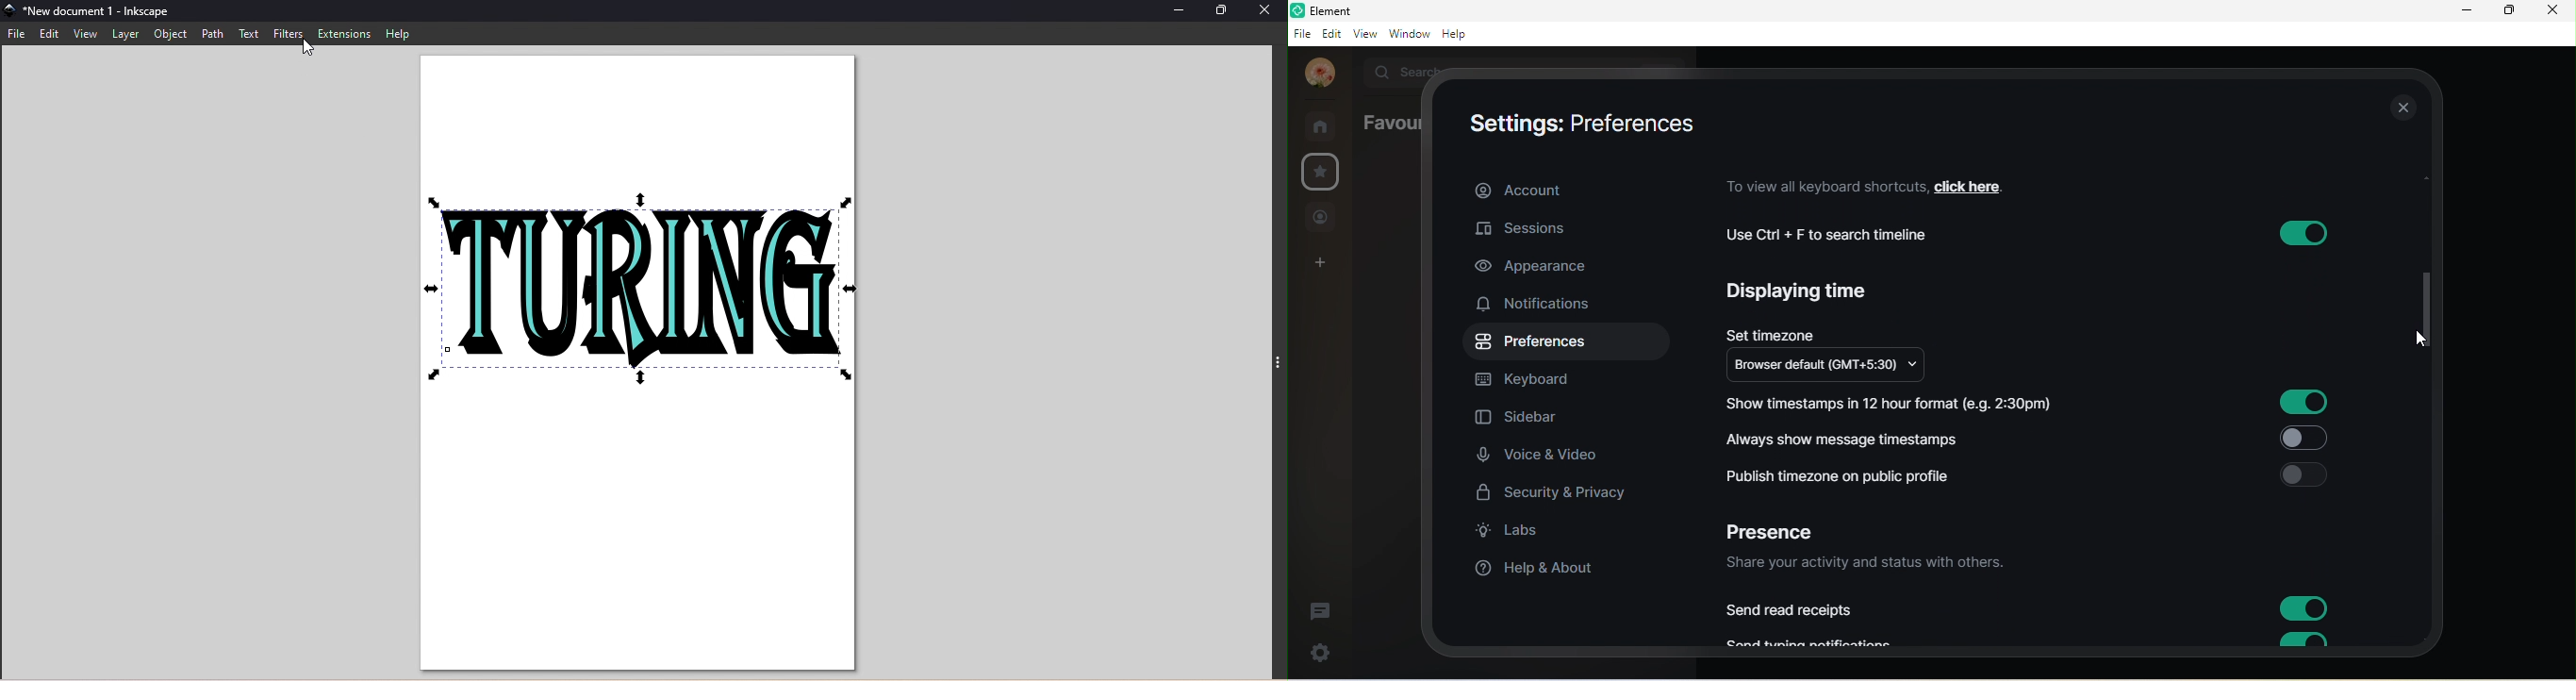 This screenshot has width=2576, height=700. What do you see at coordinates (1772, 331) in the screenshot?
I see `set timezone` at bounding box center [1772, 331].